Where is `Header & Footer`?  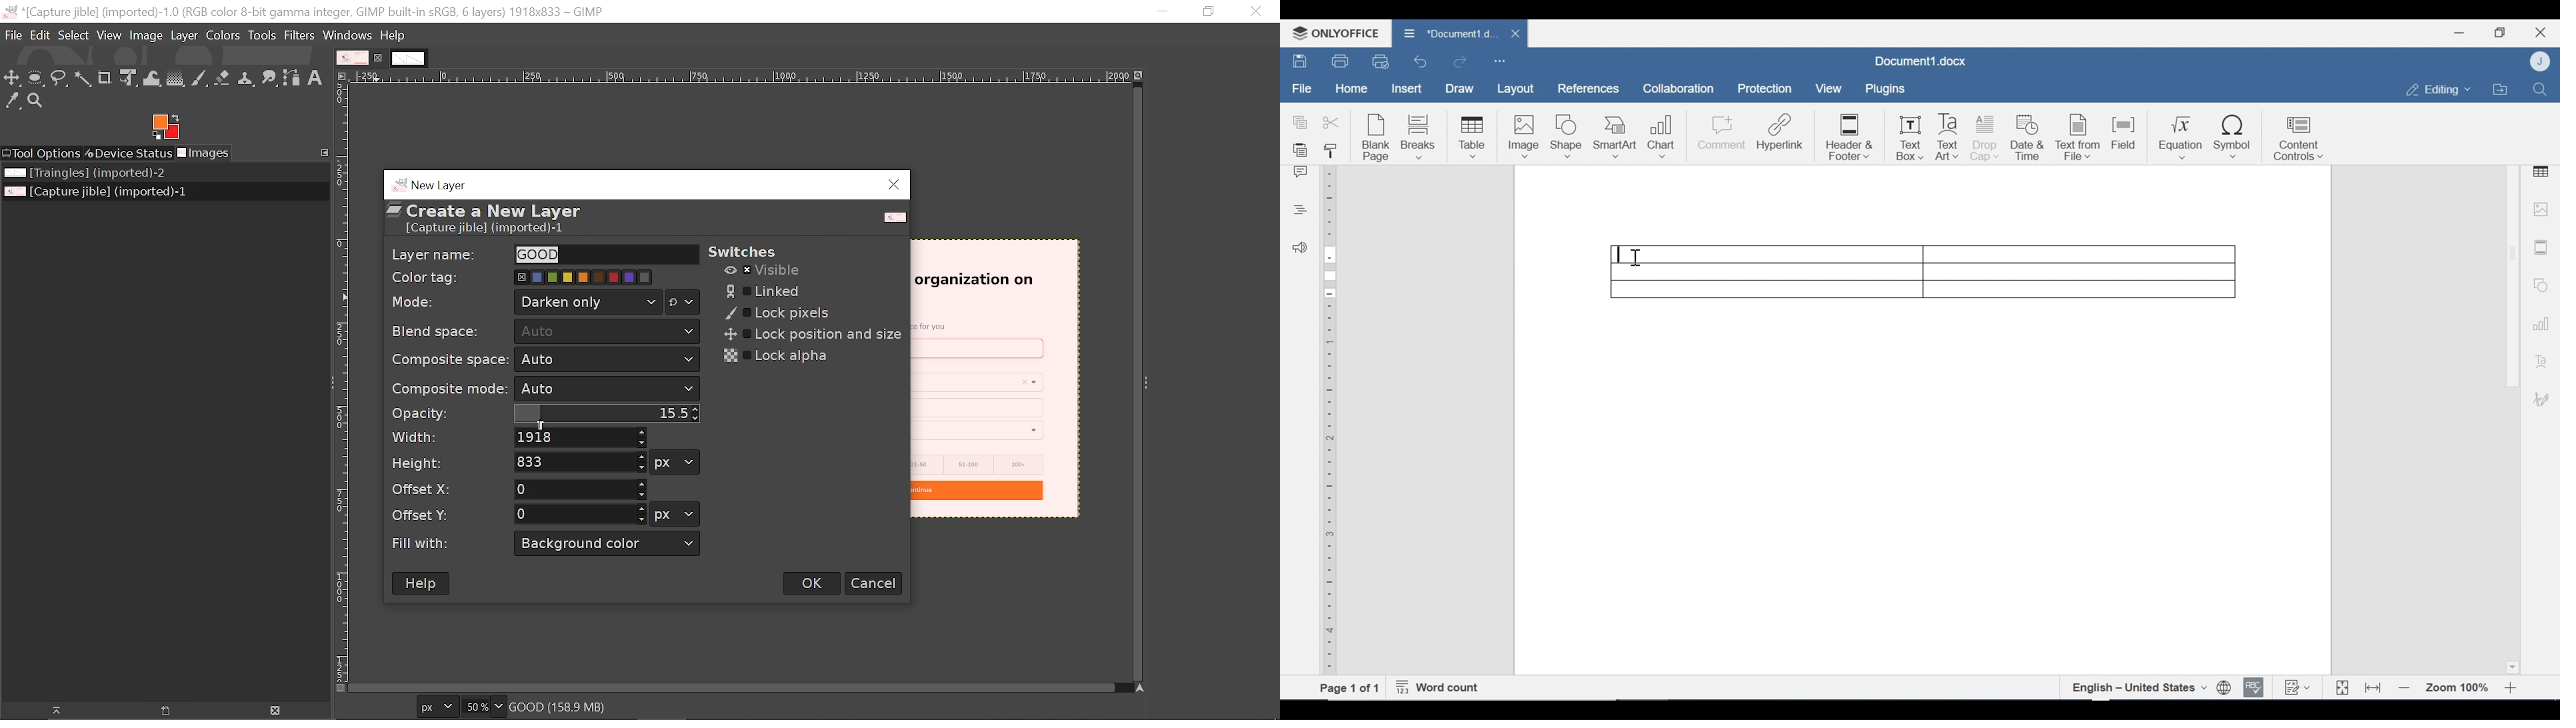 Header & Footer is located at coordinates (1849, 139).